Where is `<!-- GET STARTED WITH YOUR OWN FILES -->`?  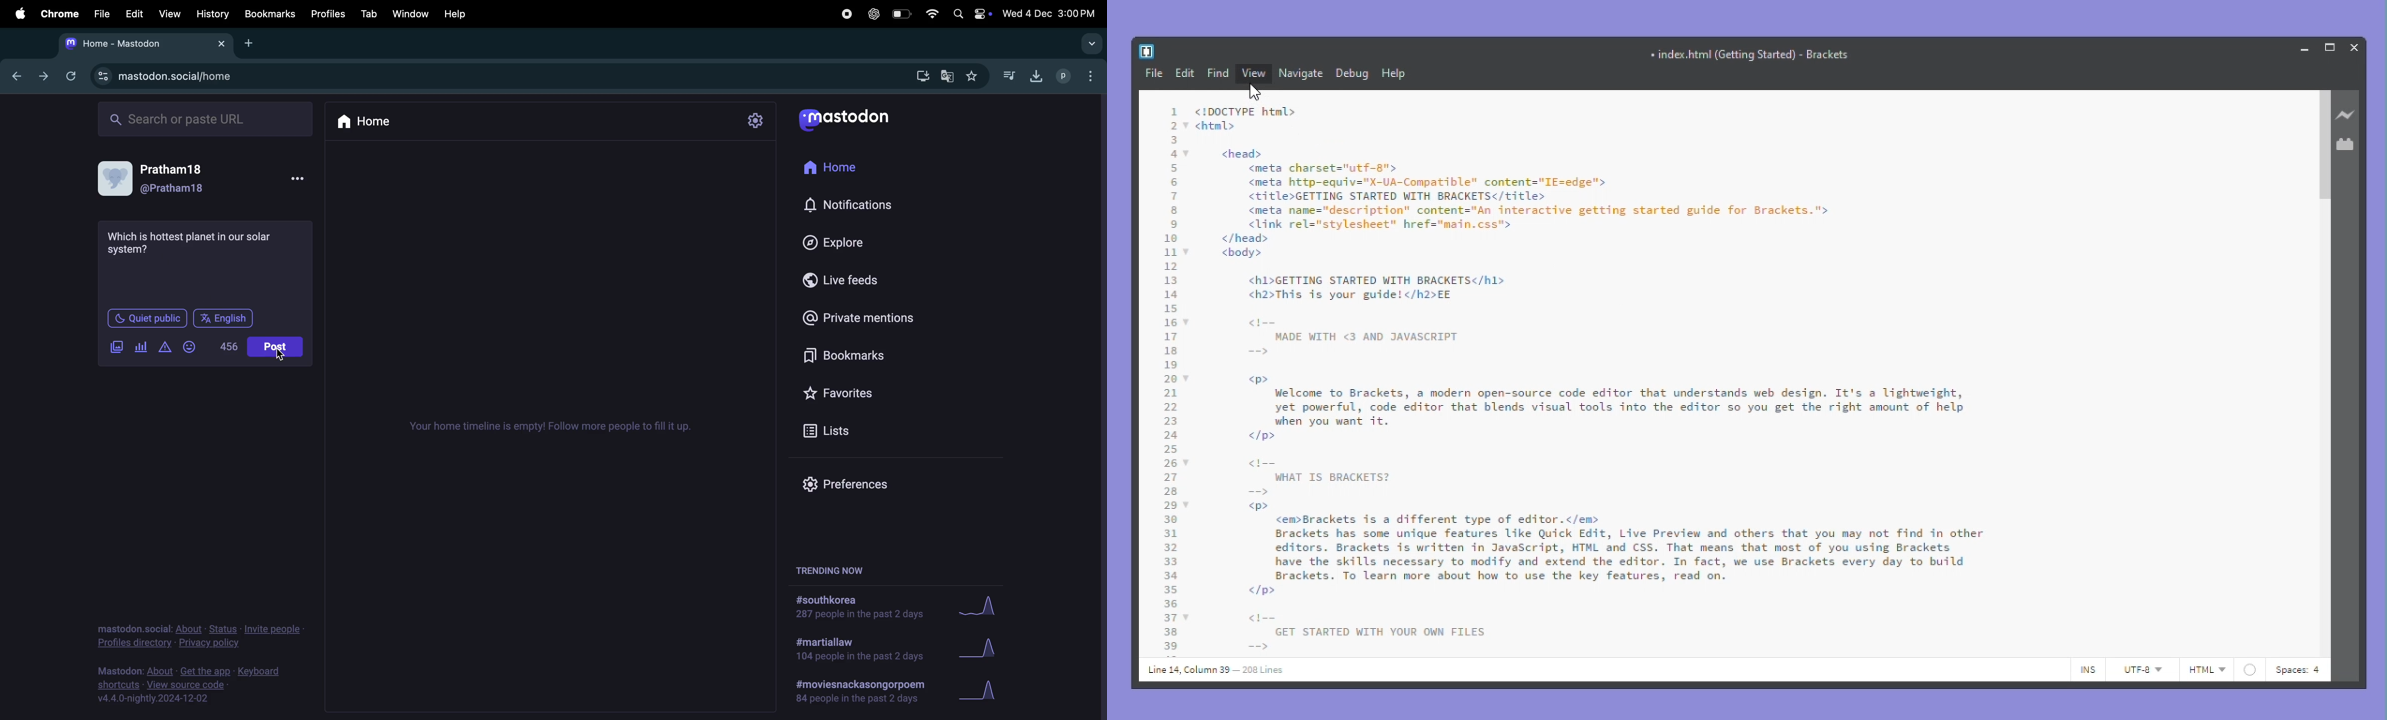
<!-- GET STARTED WITH YOUR OWN FILES --> is located at coordinates (1366, 631).